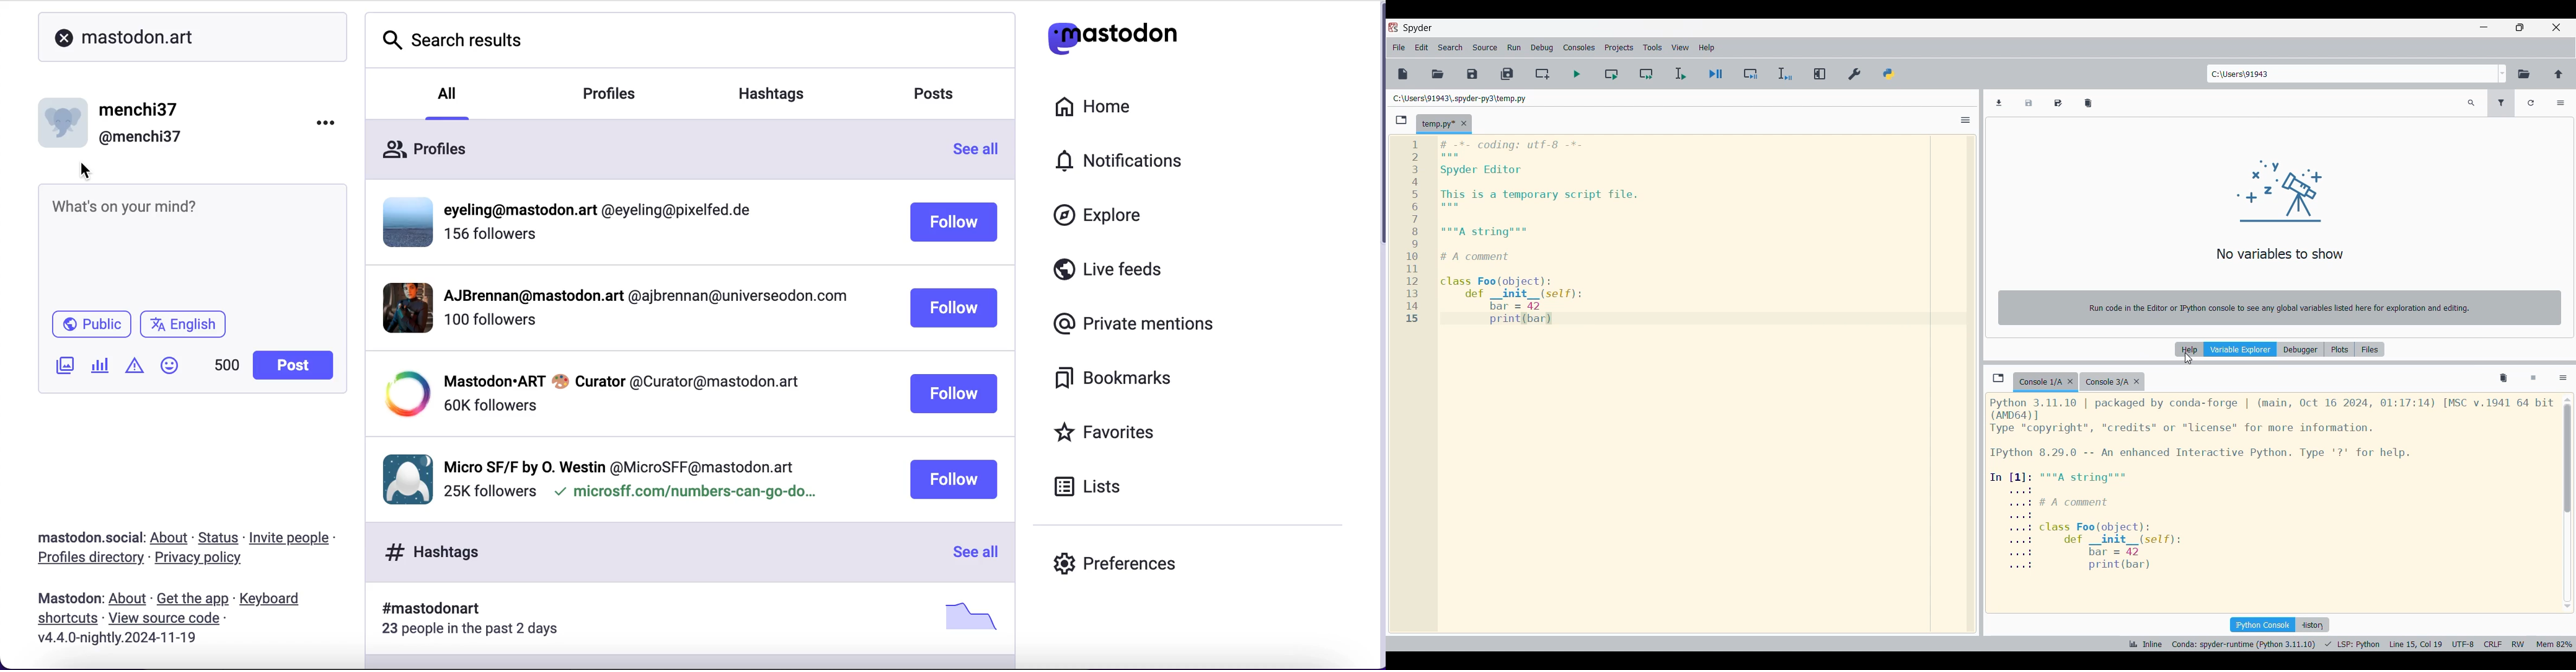  What do you see at coordinates (1889, 74) in the screenshot?
I see `PYTHONPATH manager` at bounding box center [1889, 74].